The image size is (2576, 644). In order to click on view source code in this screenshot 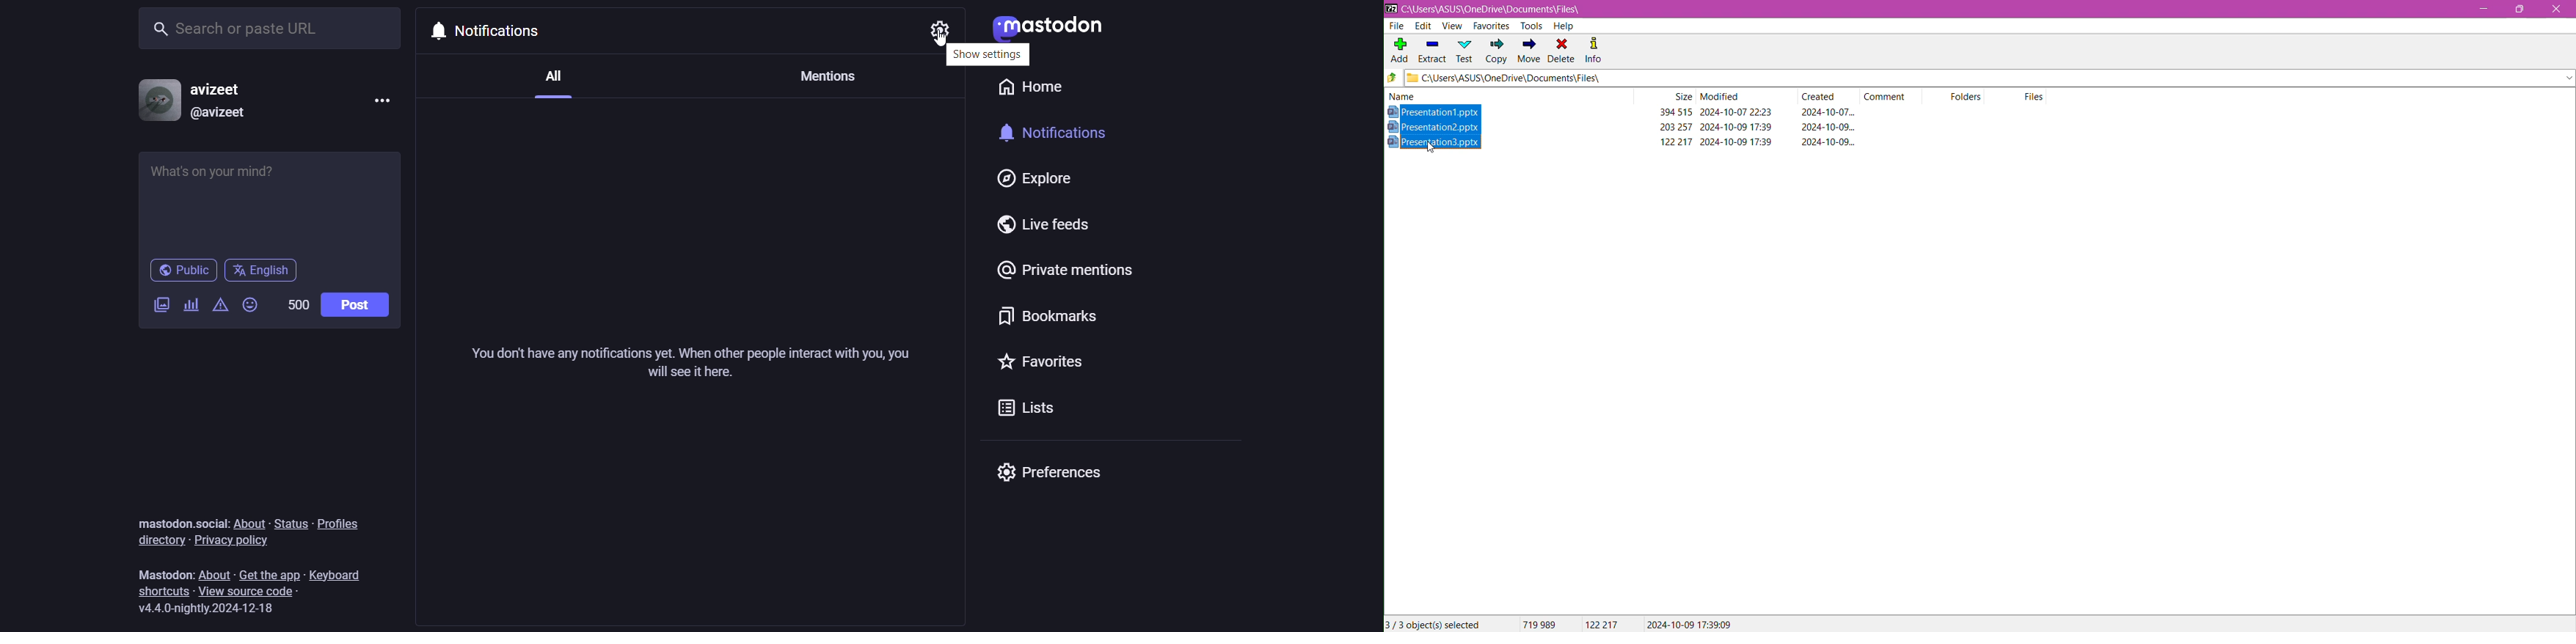, I will do `click(260, 591)`.